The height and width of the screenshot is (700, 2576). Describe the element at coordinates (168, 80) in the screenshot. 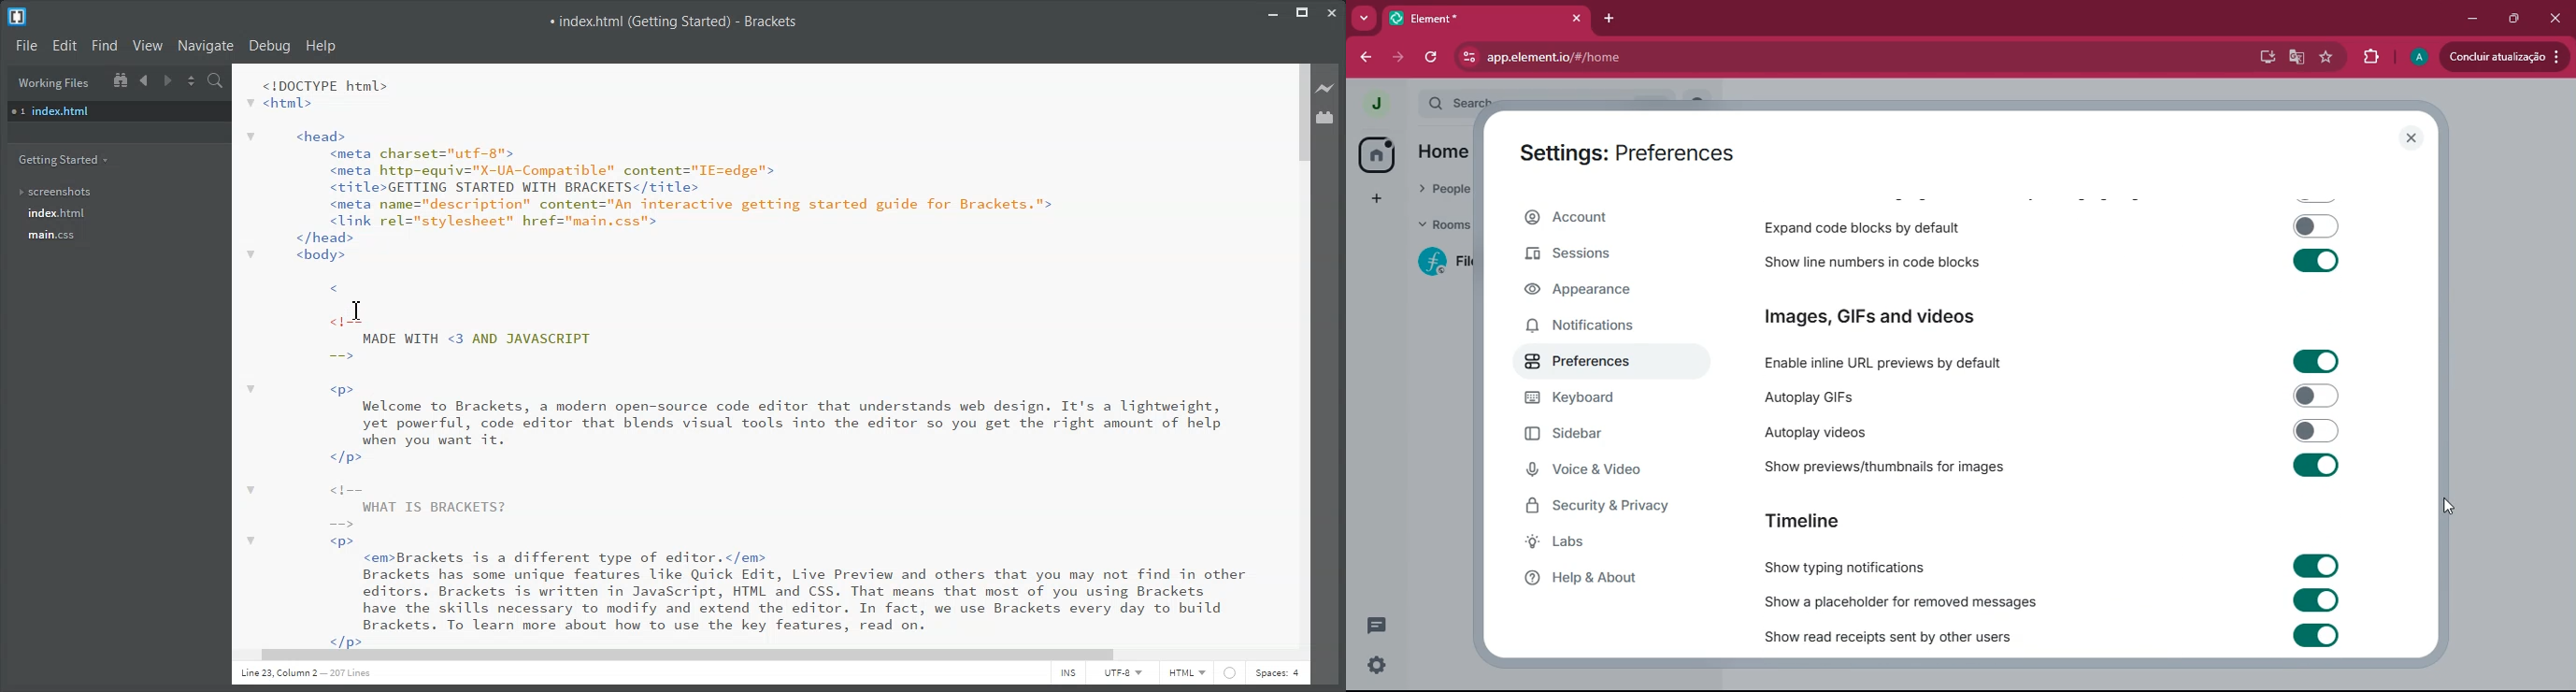

I see `Navigate Forwards` at that location.